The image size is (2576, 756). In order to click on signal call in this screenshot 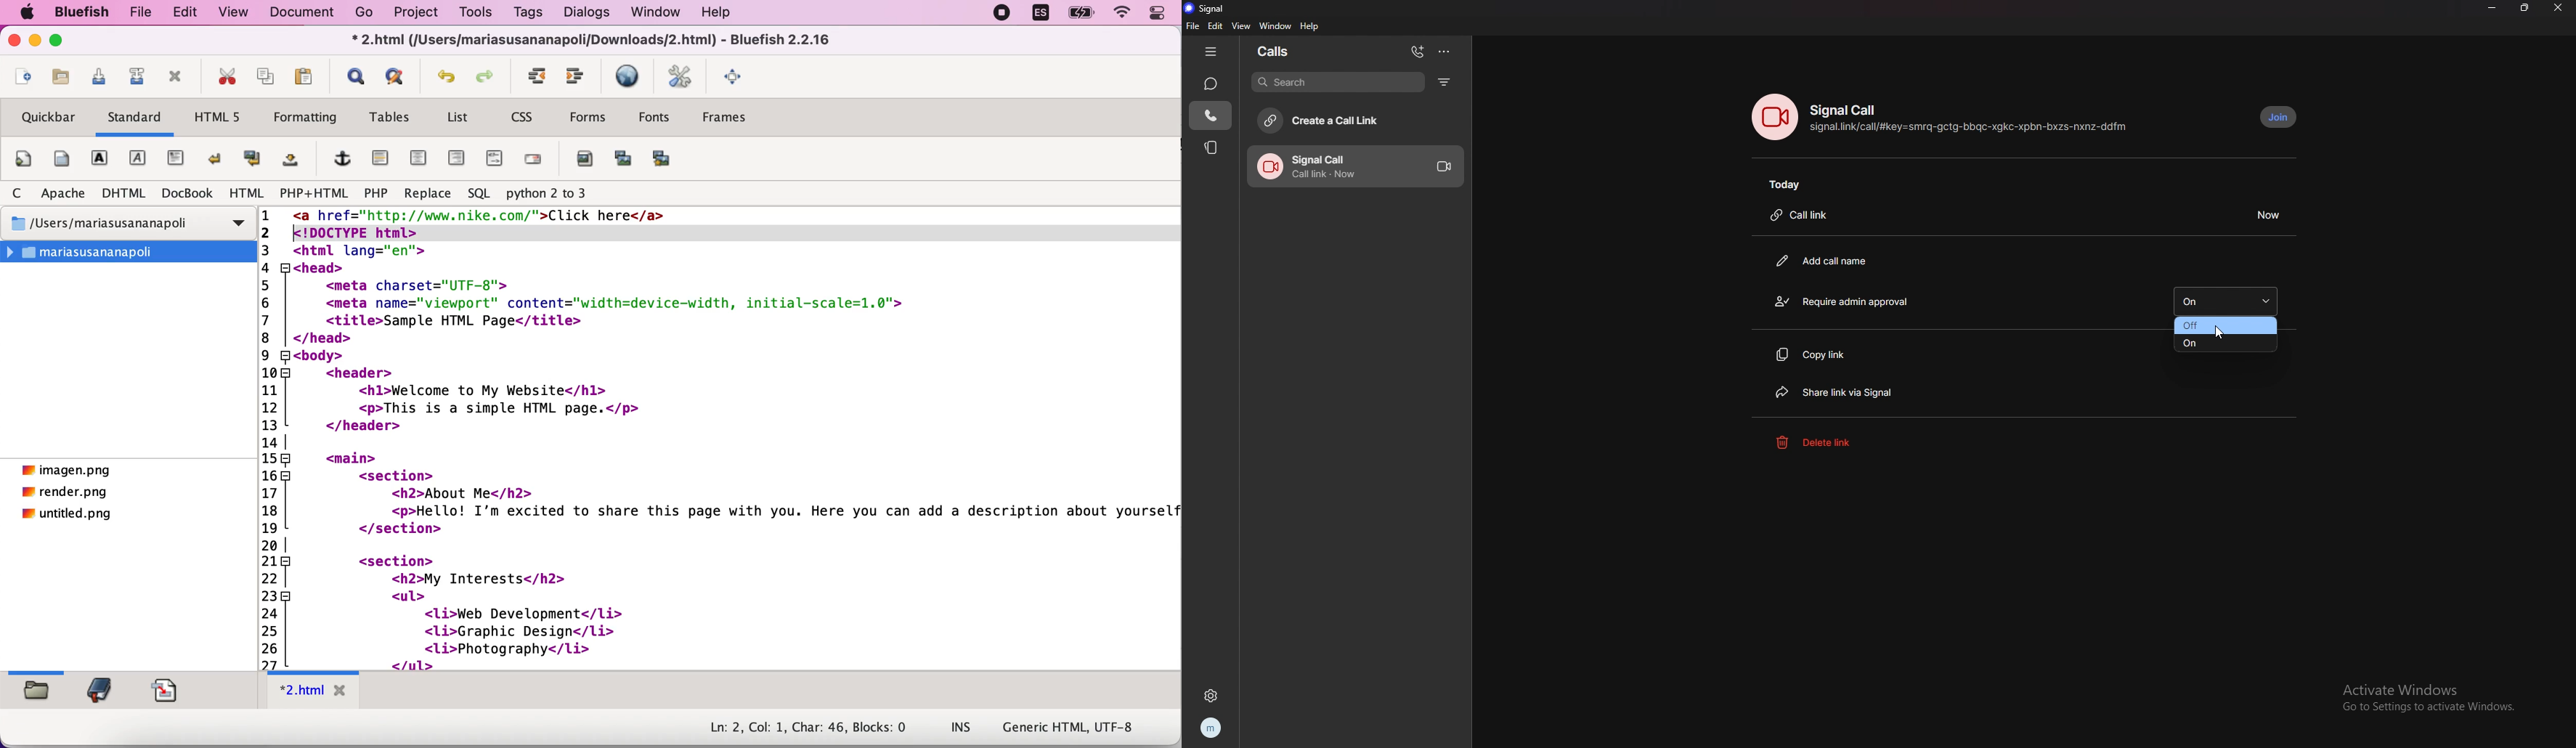, I will do `click(1845, 110)`.